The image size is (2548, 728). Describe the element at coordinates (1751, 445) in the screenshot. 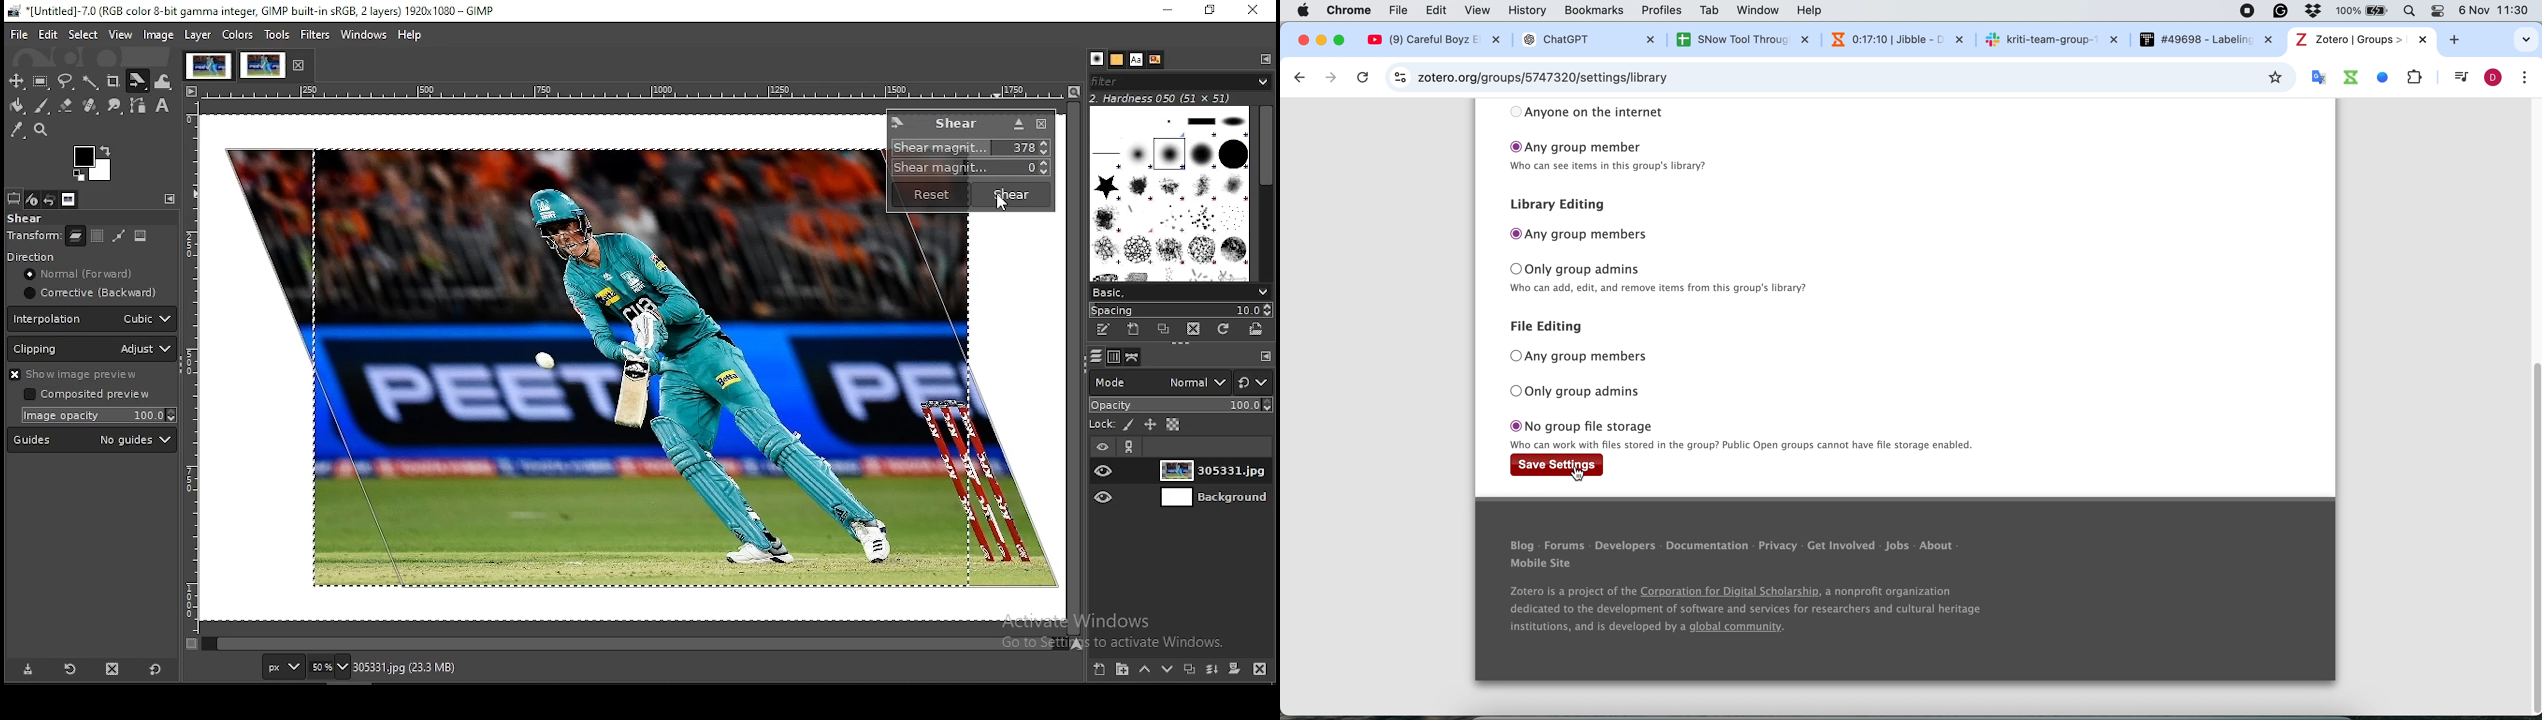

I see `text` at that location.